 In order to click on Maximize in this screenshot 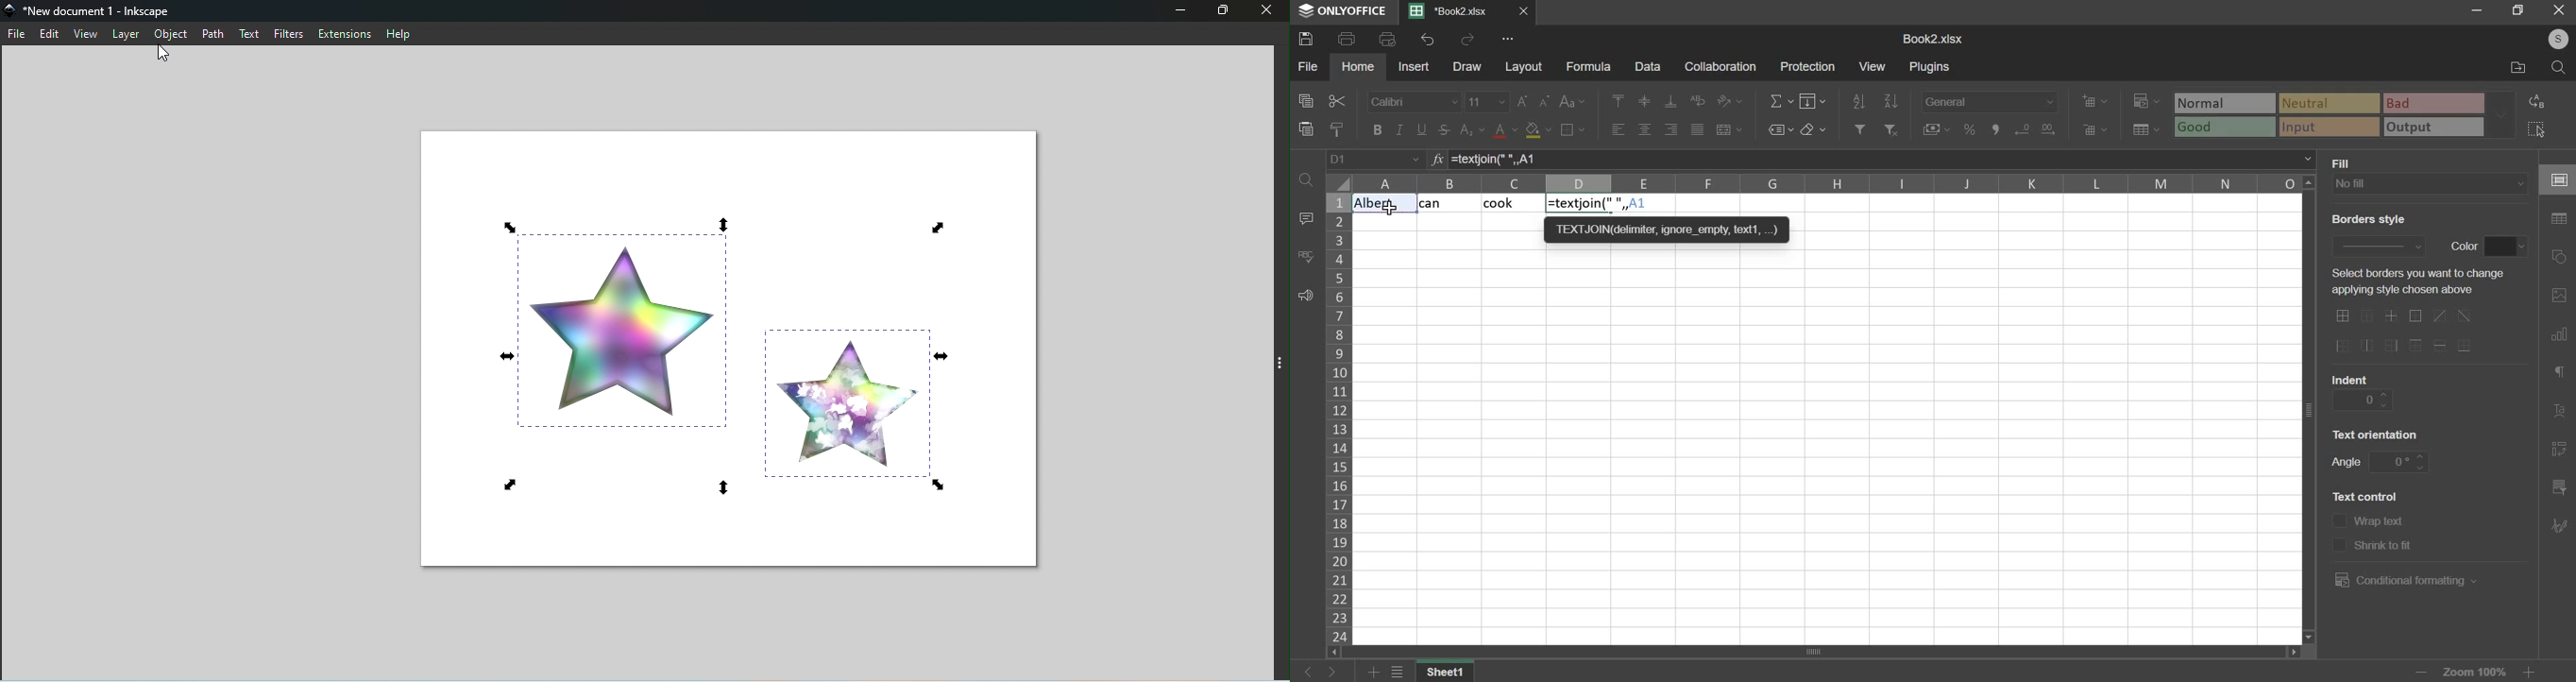, I will do `click(1224, 12)`.